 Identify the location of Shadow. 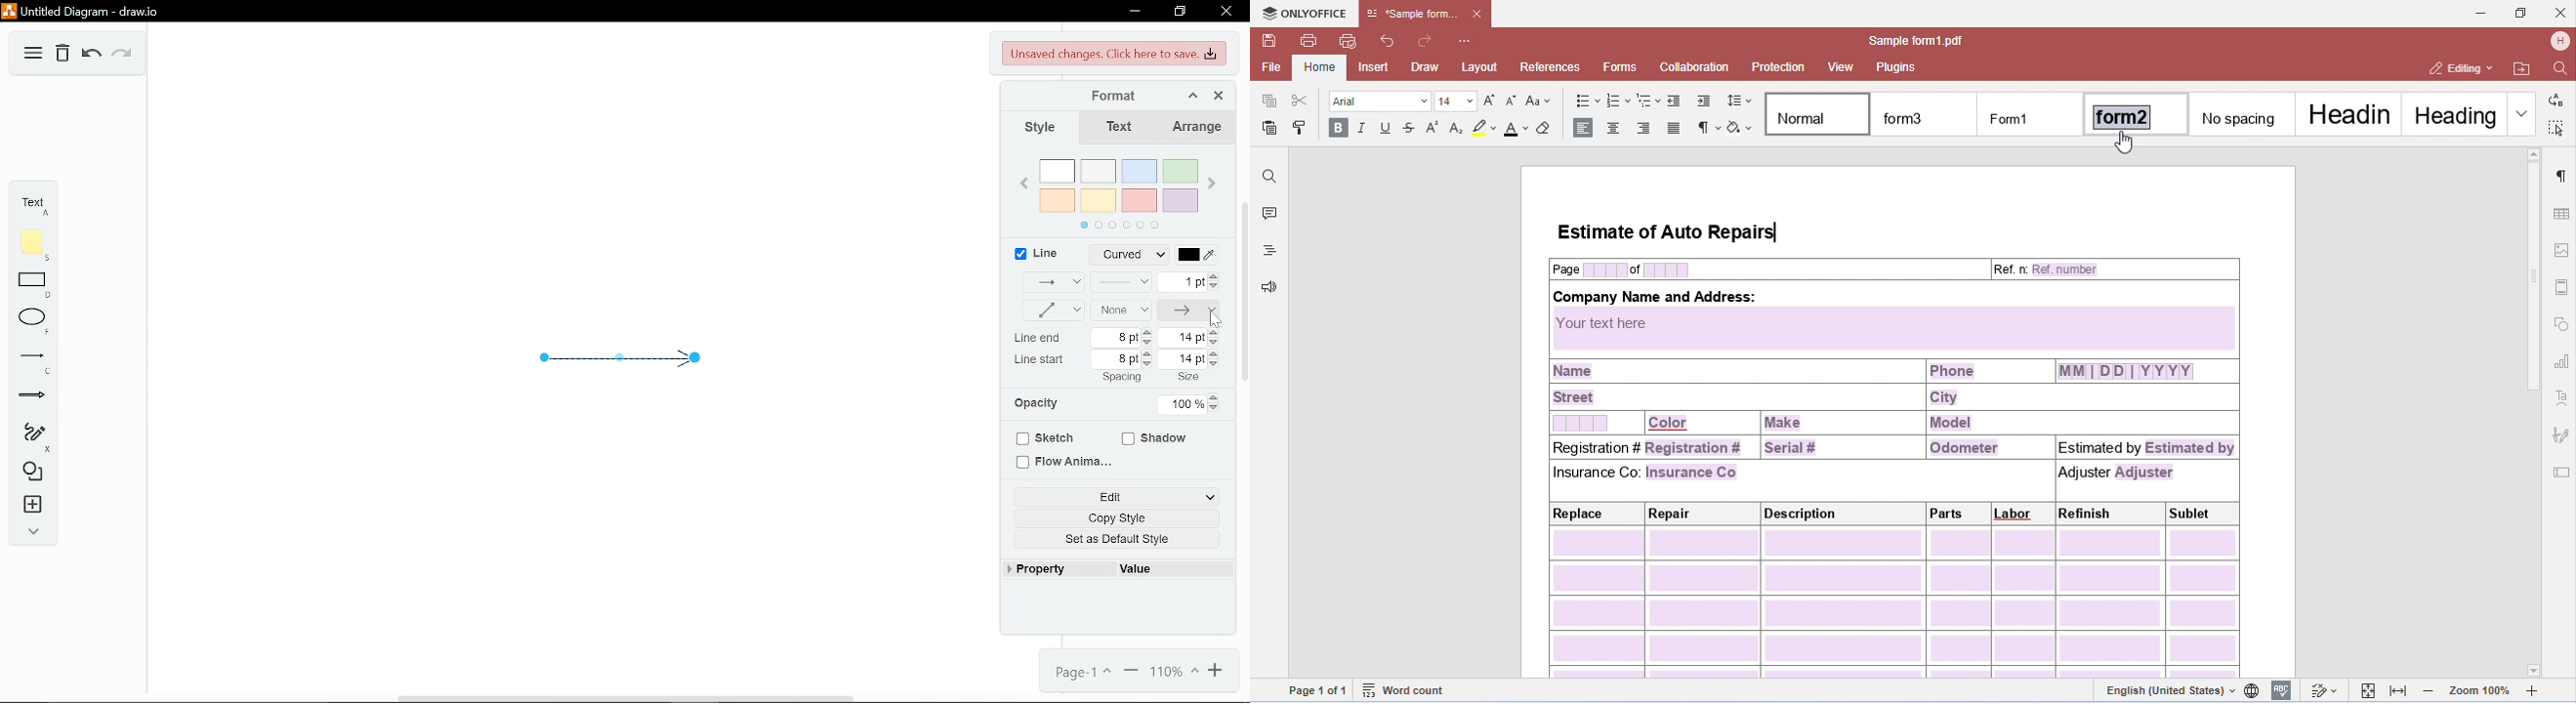
(1158, 439).